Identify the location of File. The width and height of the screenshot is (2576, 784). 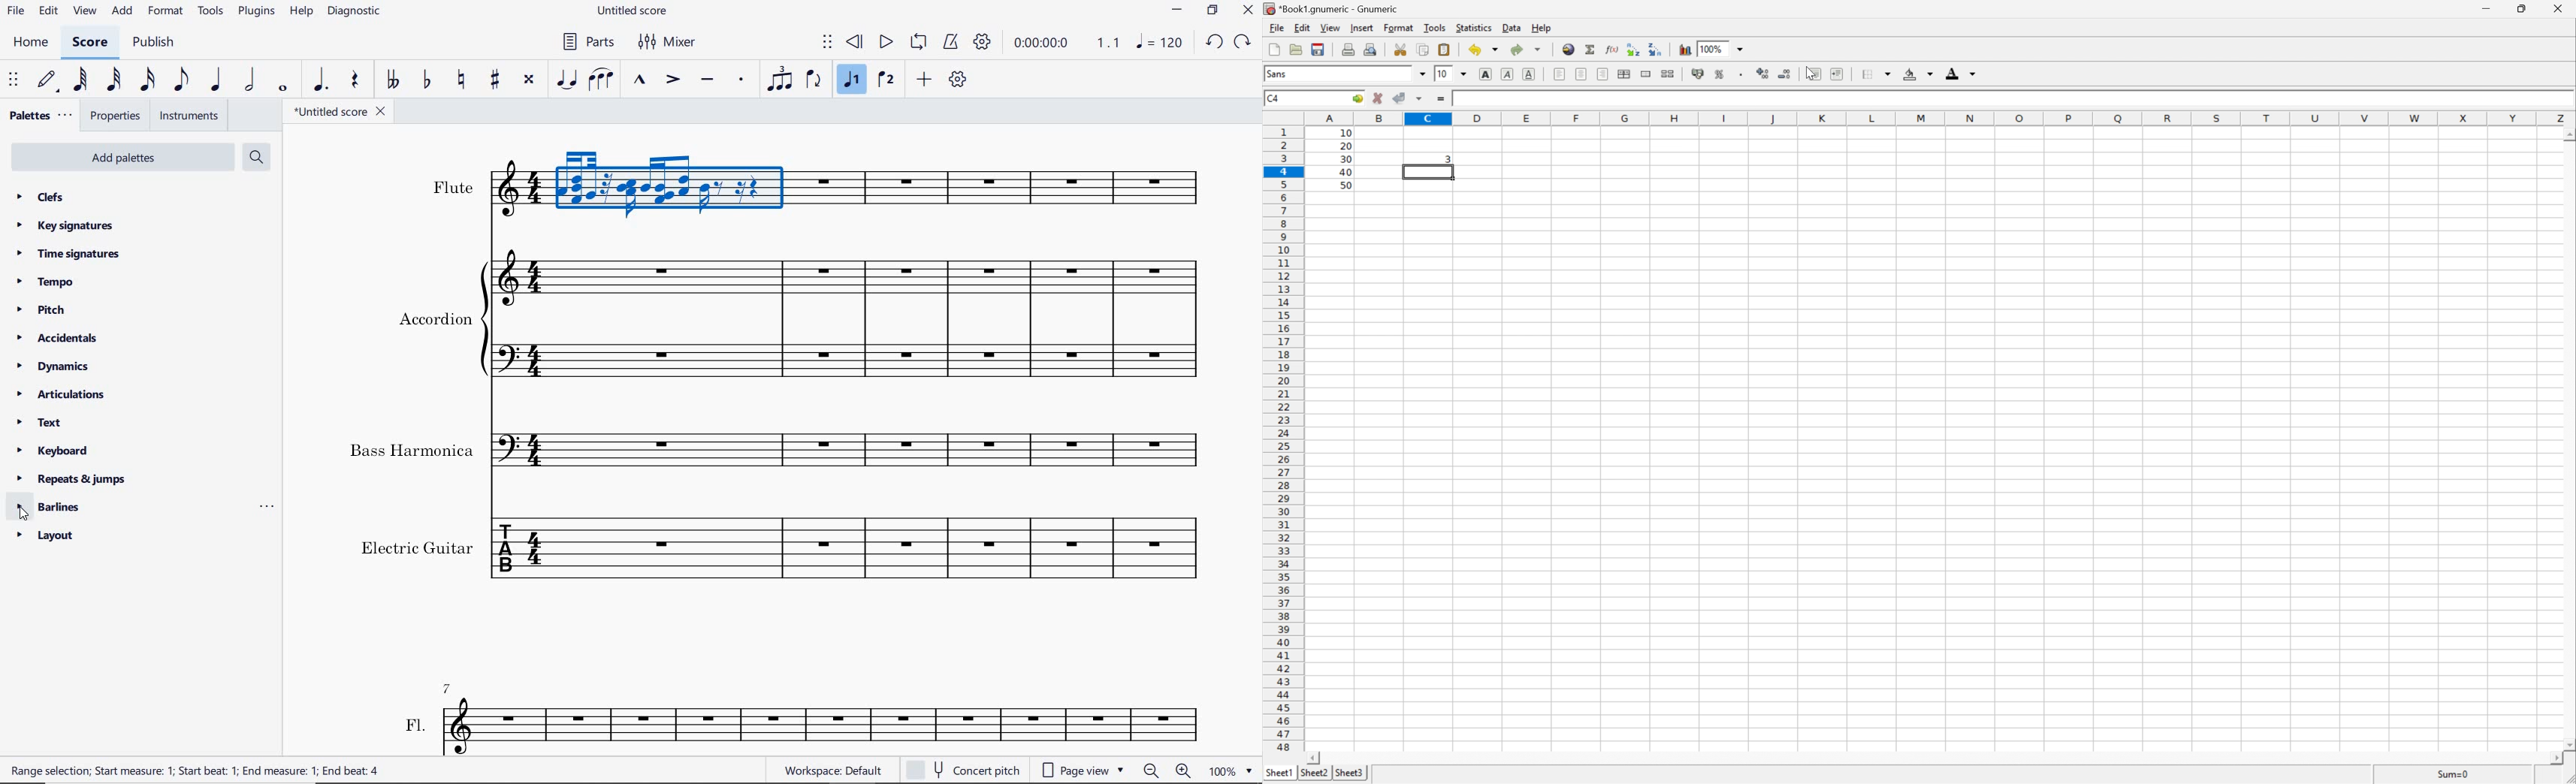
(1277, 27).